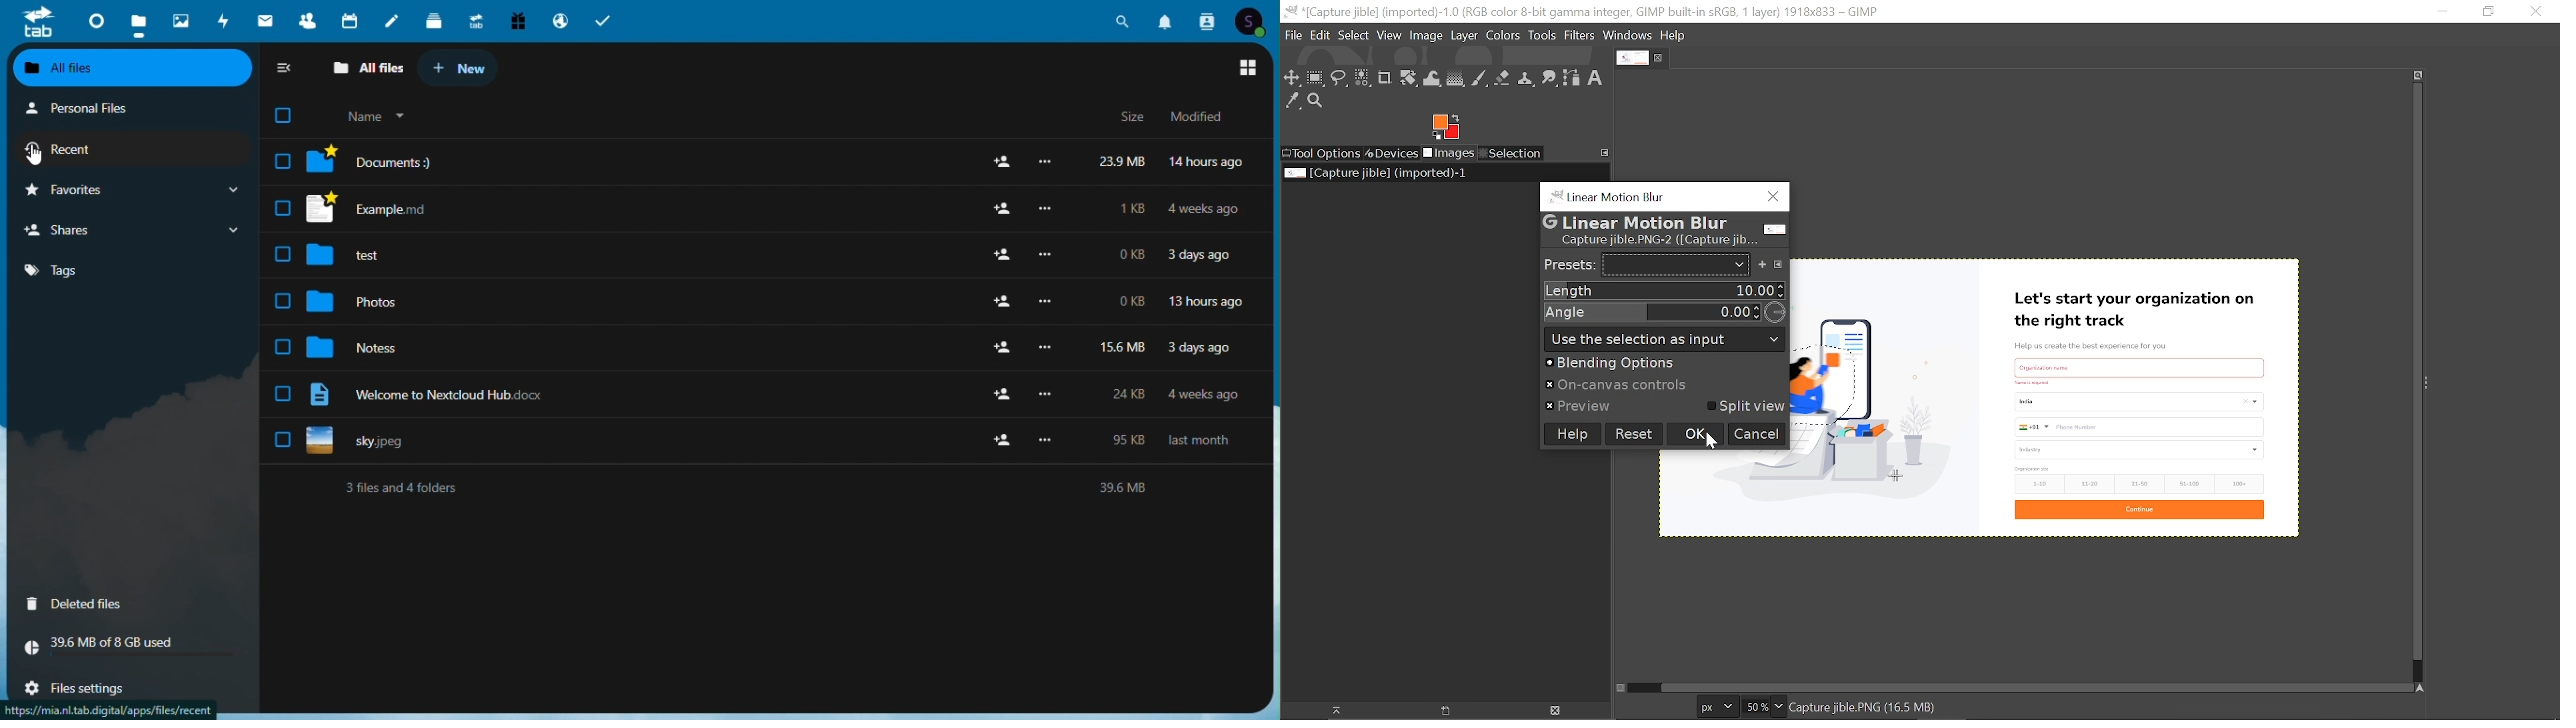 The image size is (2576, 728). What do you see at coordinates (120, 153) in the screenshot?
I see `recent` at bounding box center [120, 153].